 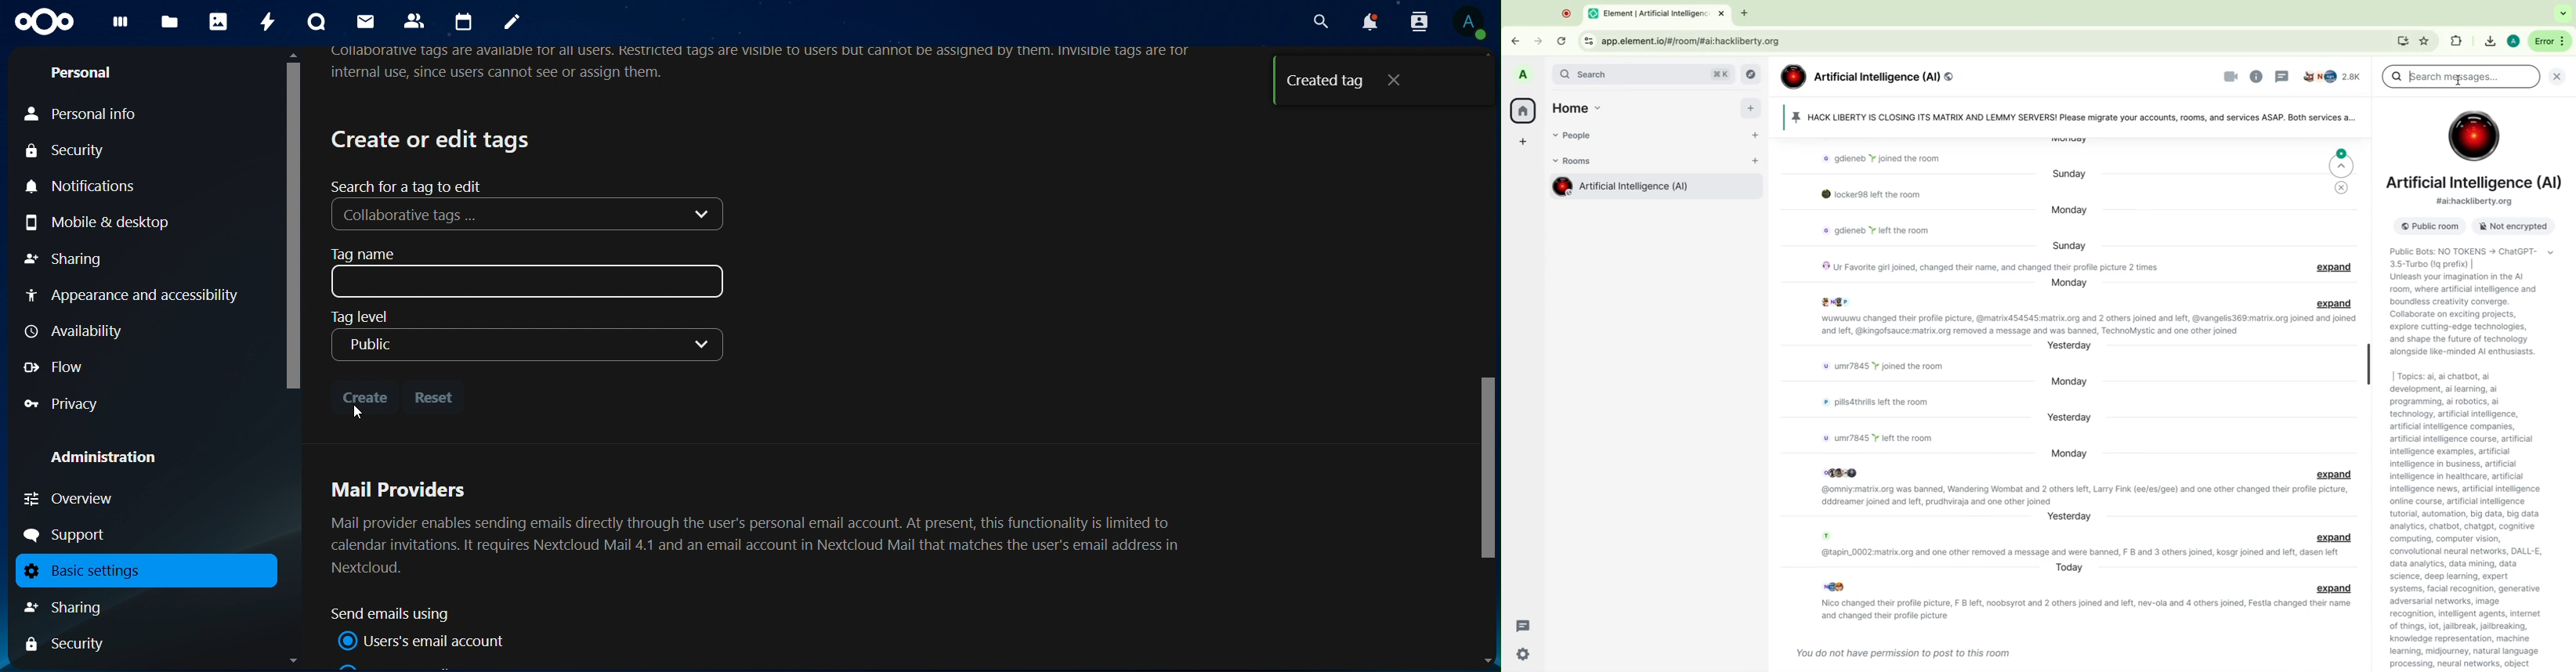 What do you see at coordinates (1835, 586) in the screenshot?
I see `profile pictures` at bounding box center [1835, 586].